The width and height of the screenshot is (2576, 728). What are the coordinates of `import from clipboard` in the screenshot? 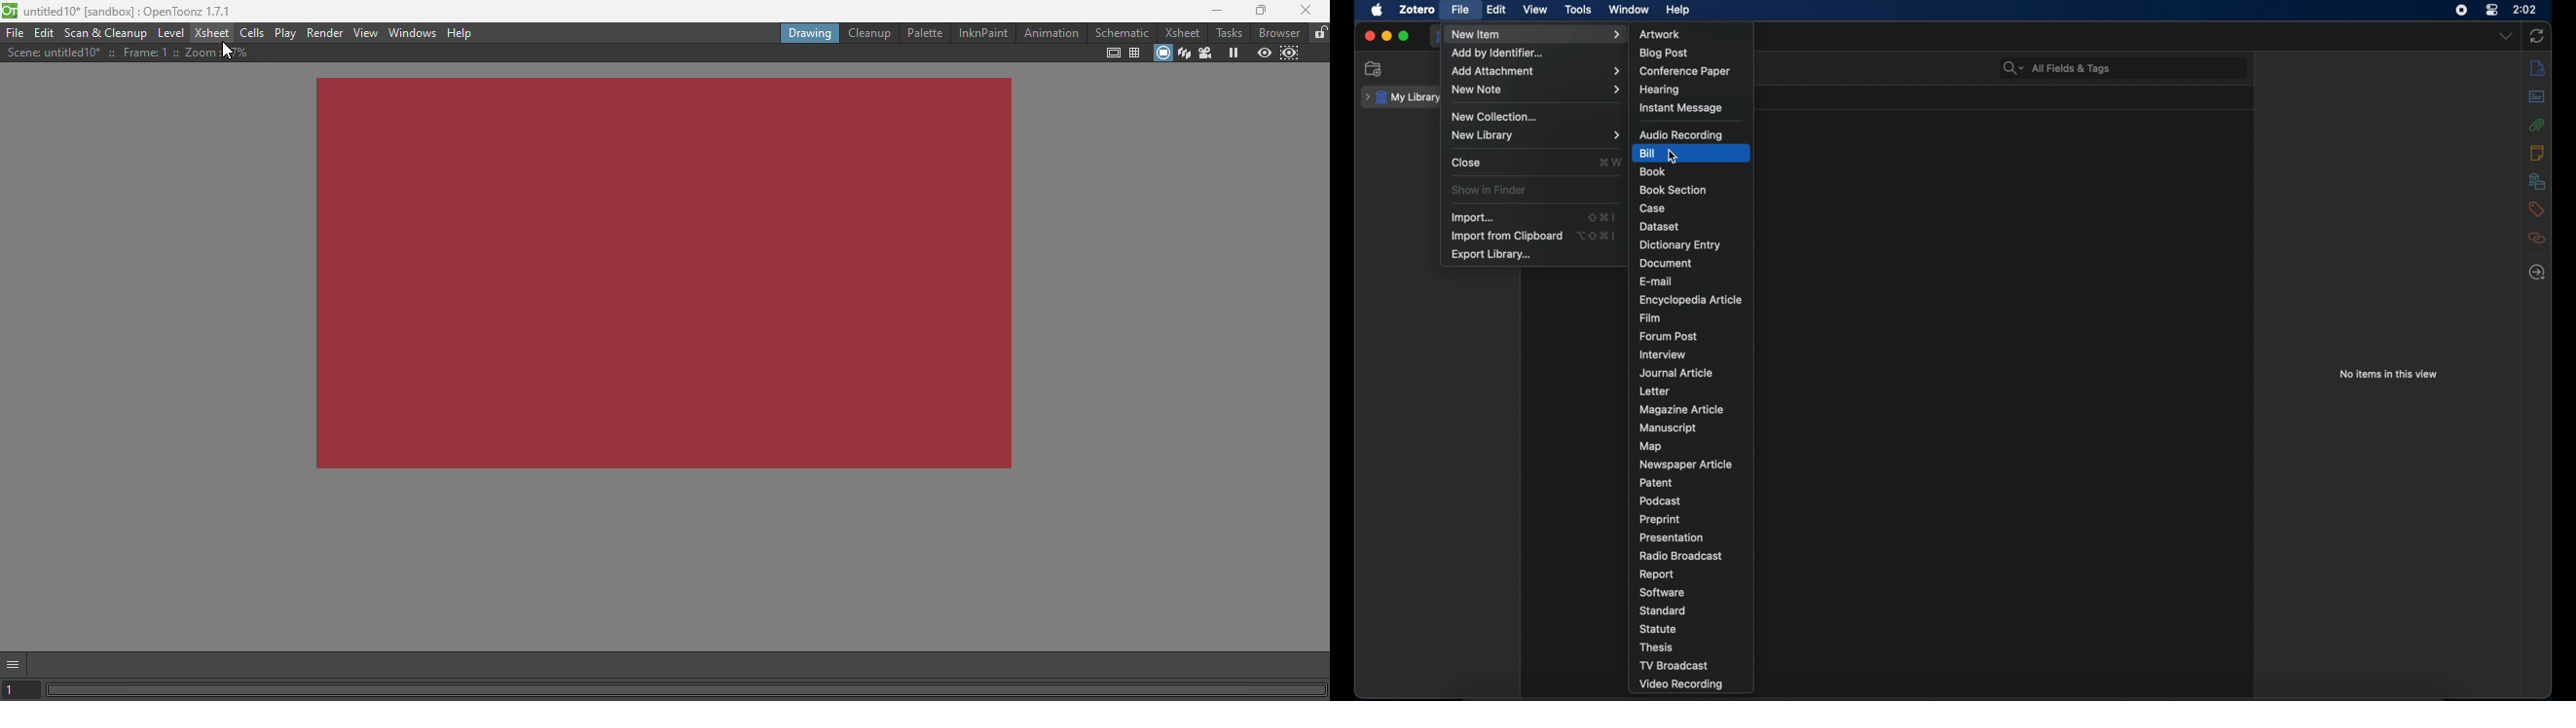 It's located at (1506, 236).